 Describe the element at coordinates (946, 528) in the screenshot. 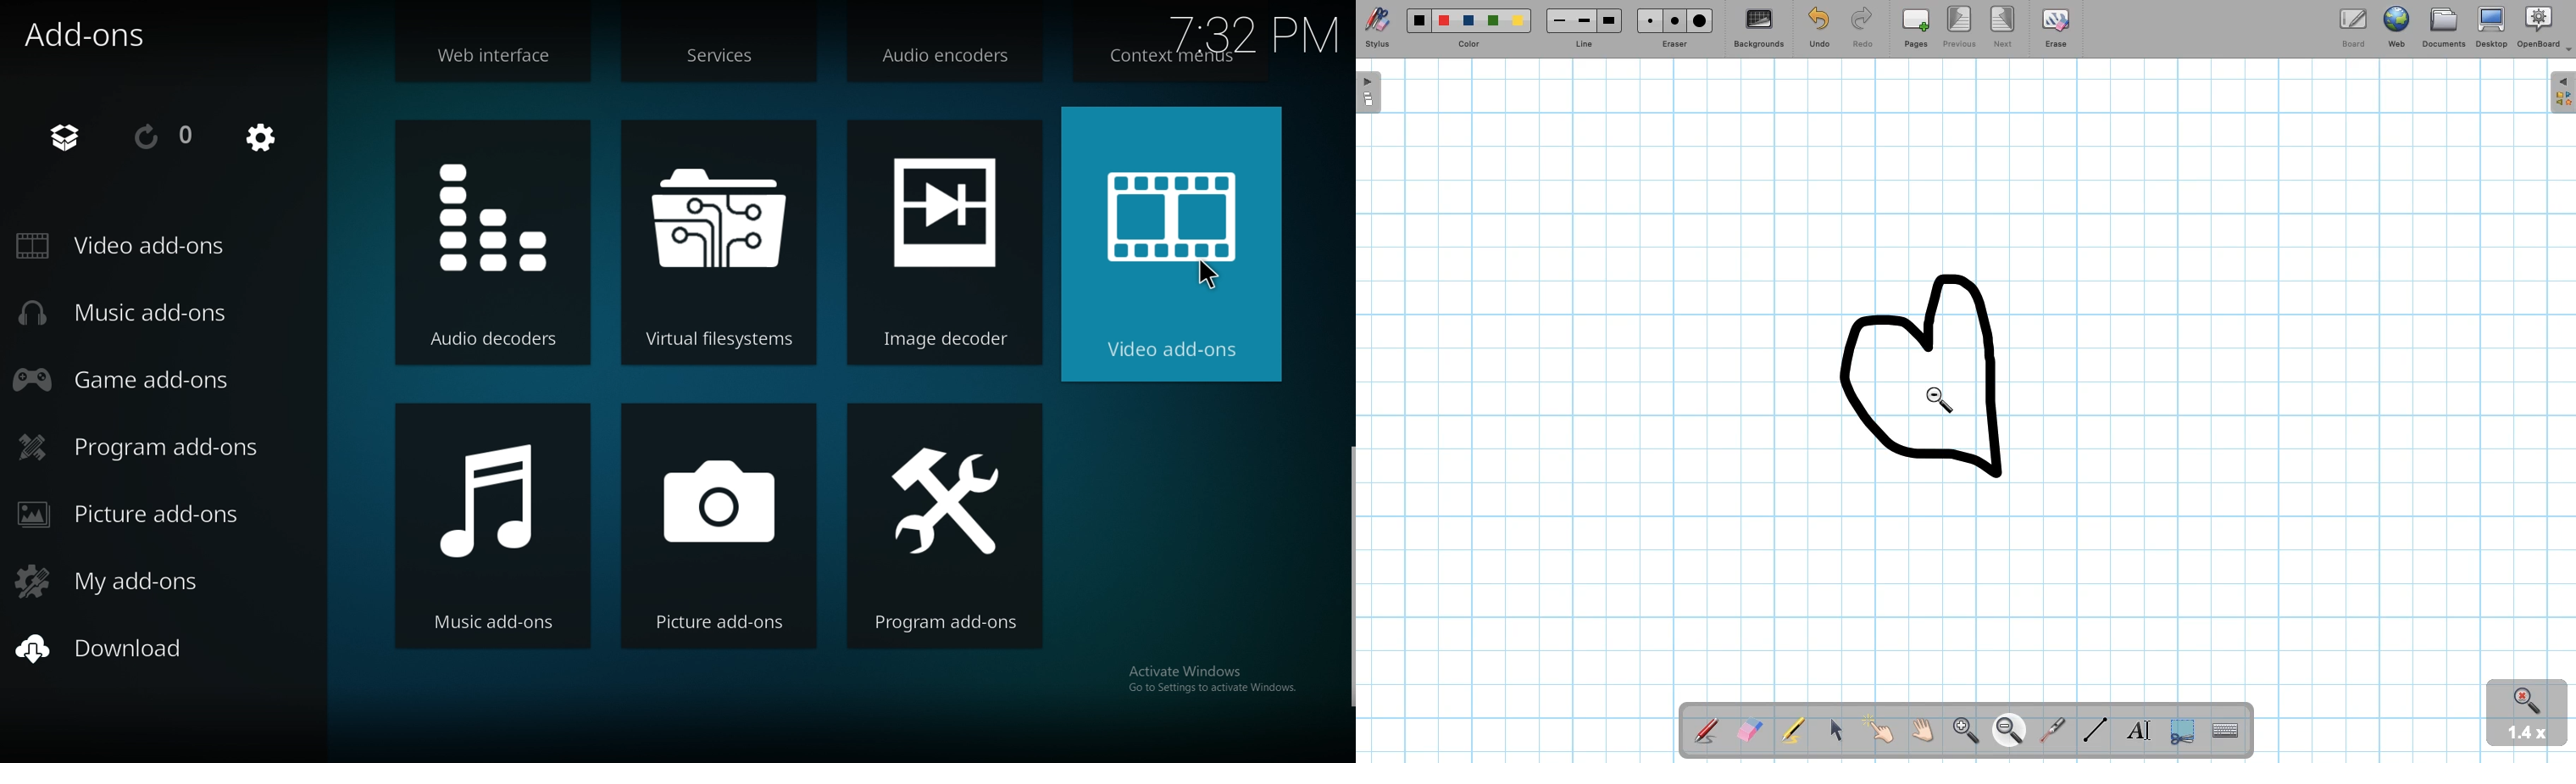

I see `program add ons` at that location.